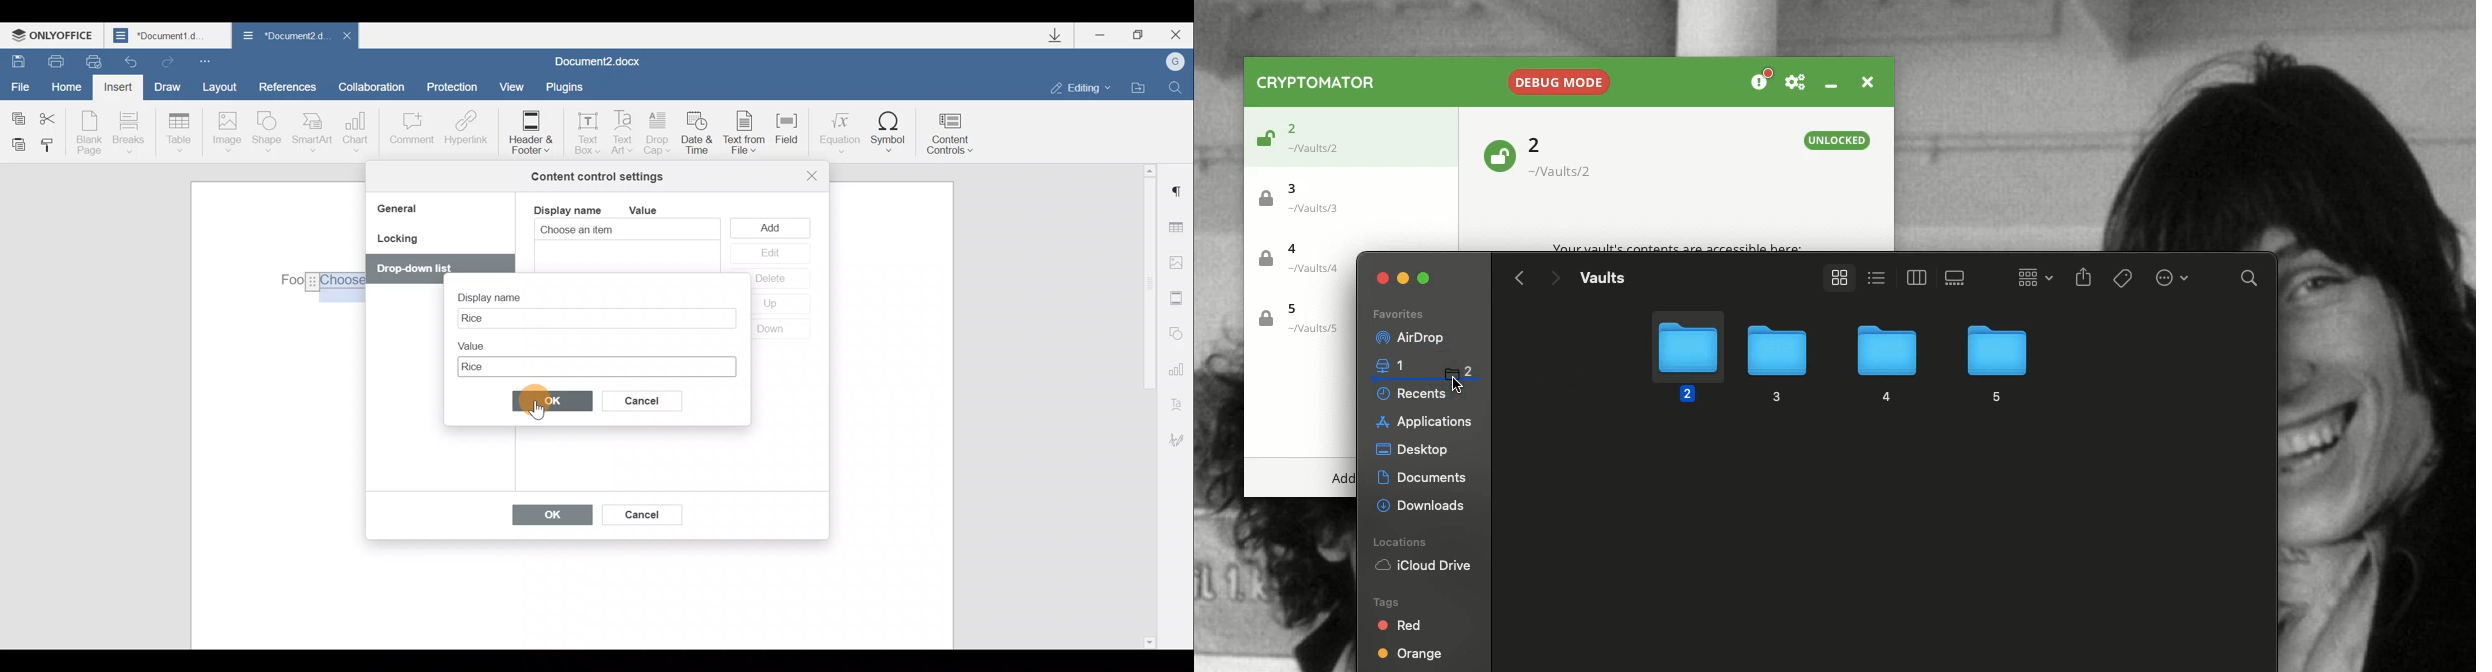 Image resolution: width=2492 pixels, height=672 pixels. What do you see at coordinates (770, 254) in the screenshot?
I see `Edit` at bounding box center [770, 254].